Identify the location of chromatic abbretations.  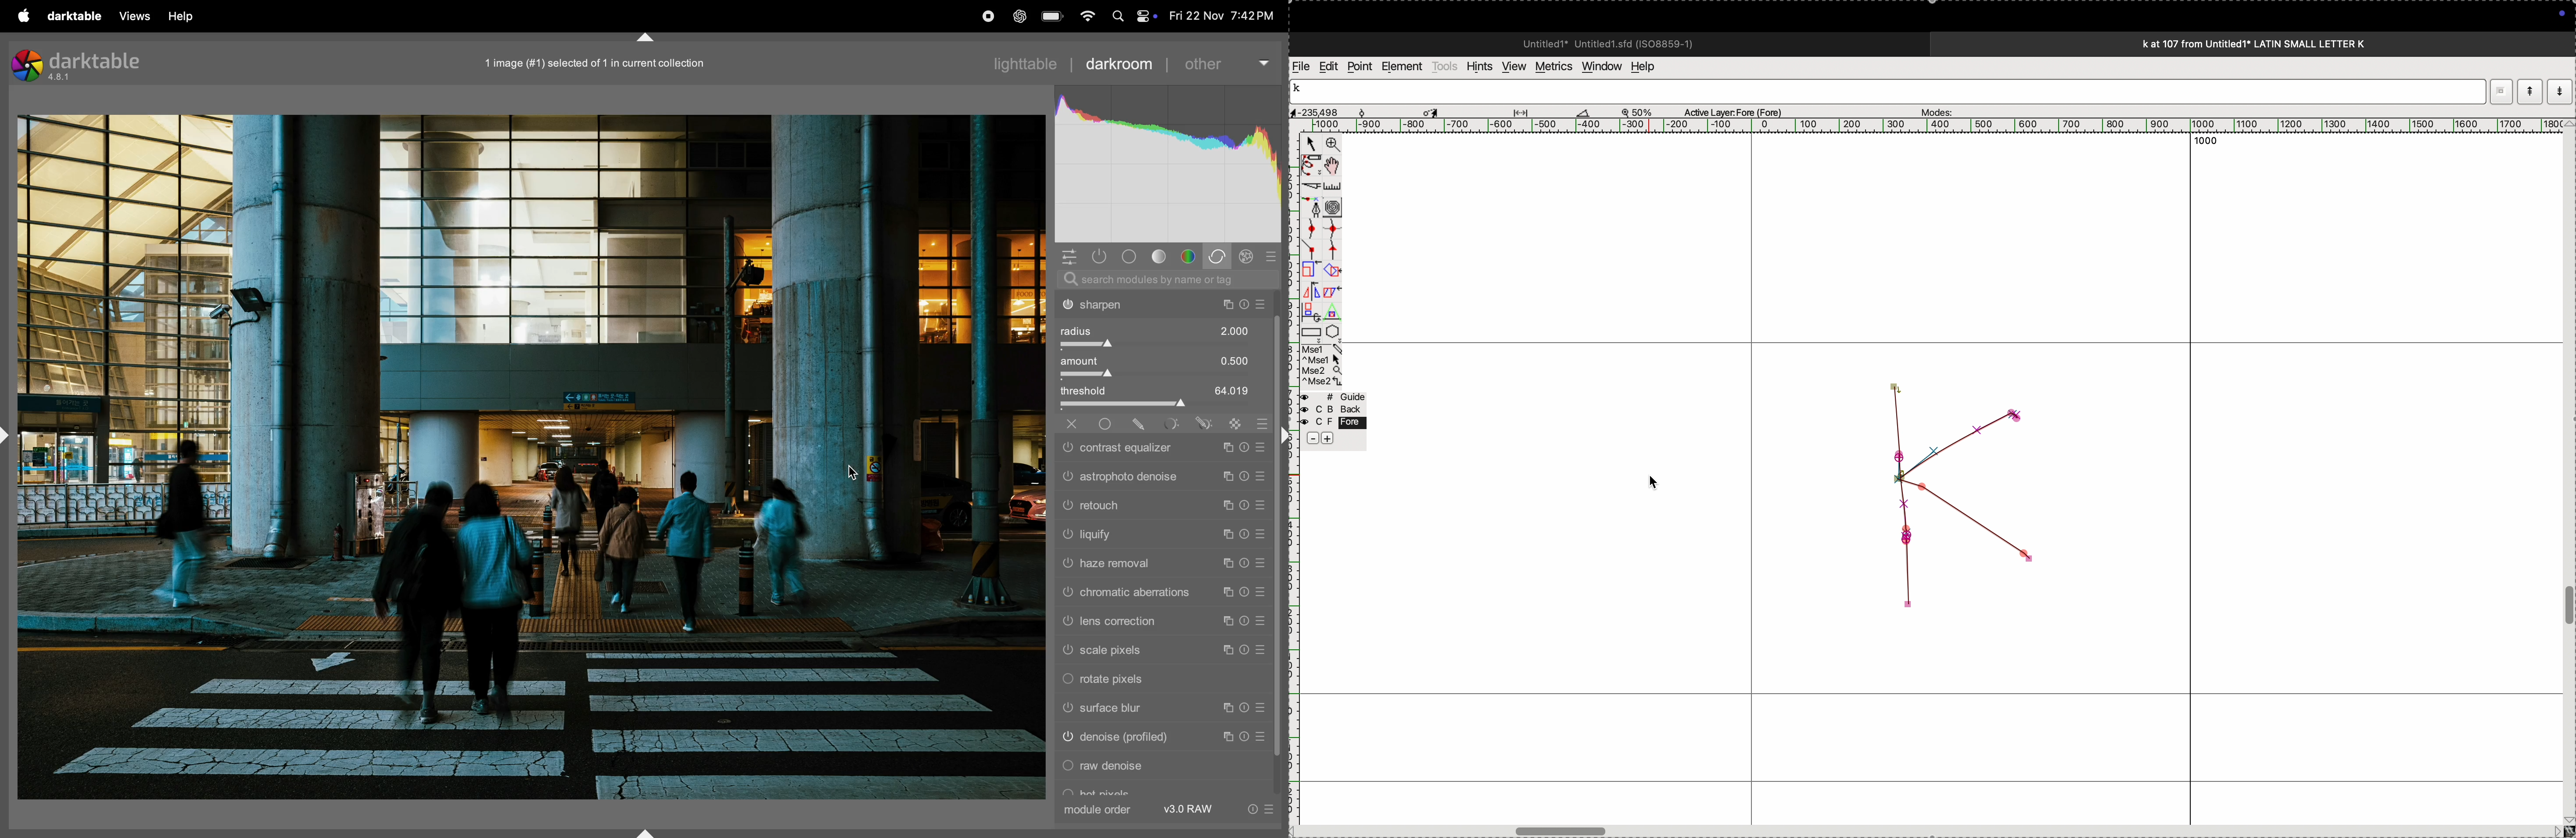
(1162, 594).